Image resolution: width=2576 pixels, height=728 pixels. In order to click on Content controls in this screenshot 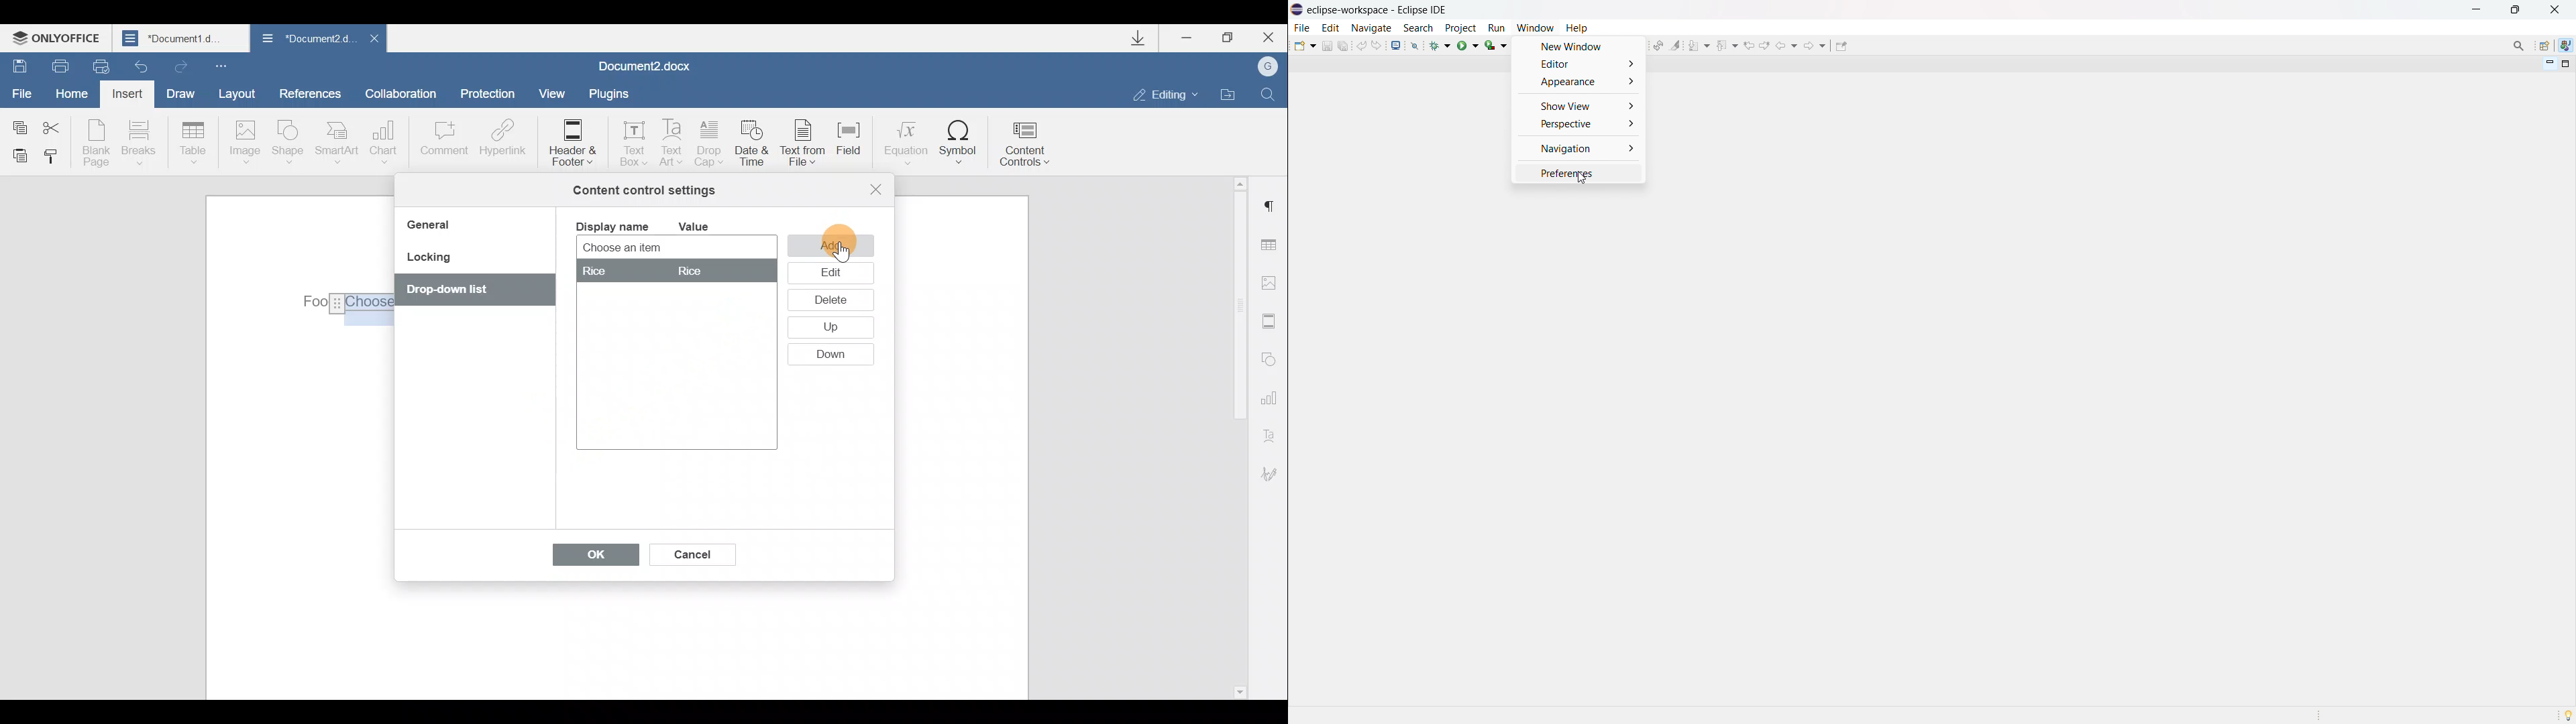, I will do `click(1030, 139)`.